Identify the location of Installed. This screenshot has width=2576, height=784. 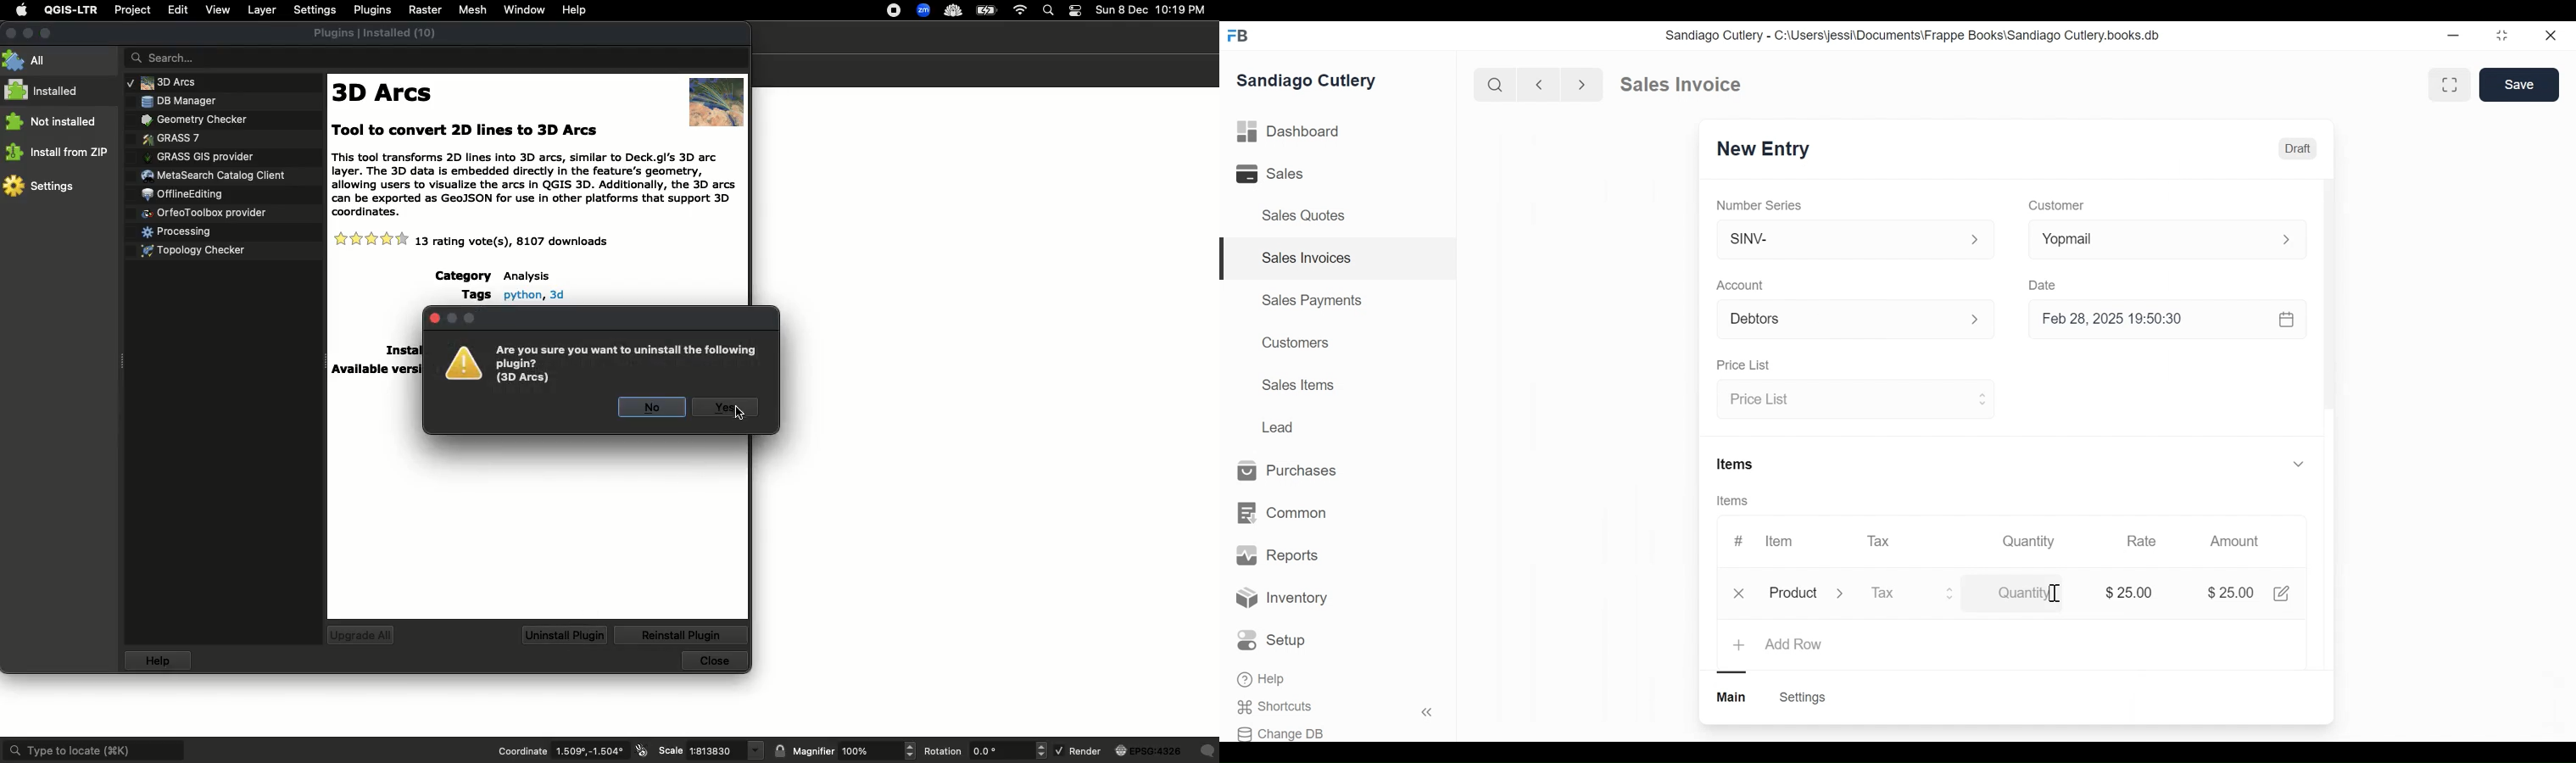
(44, 92).